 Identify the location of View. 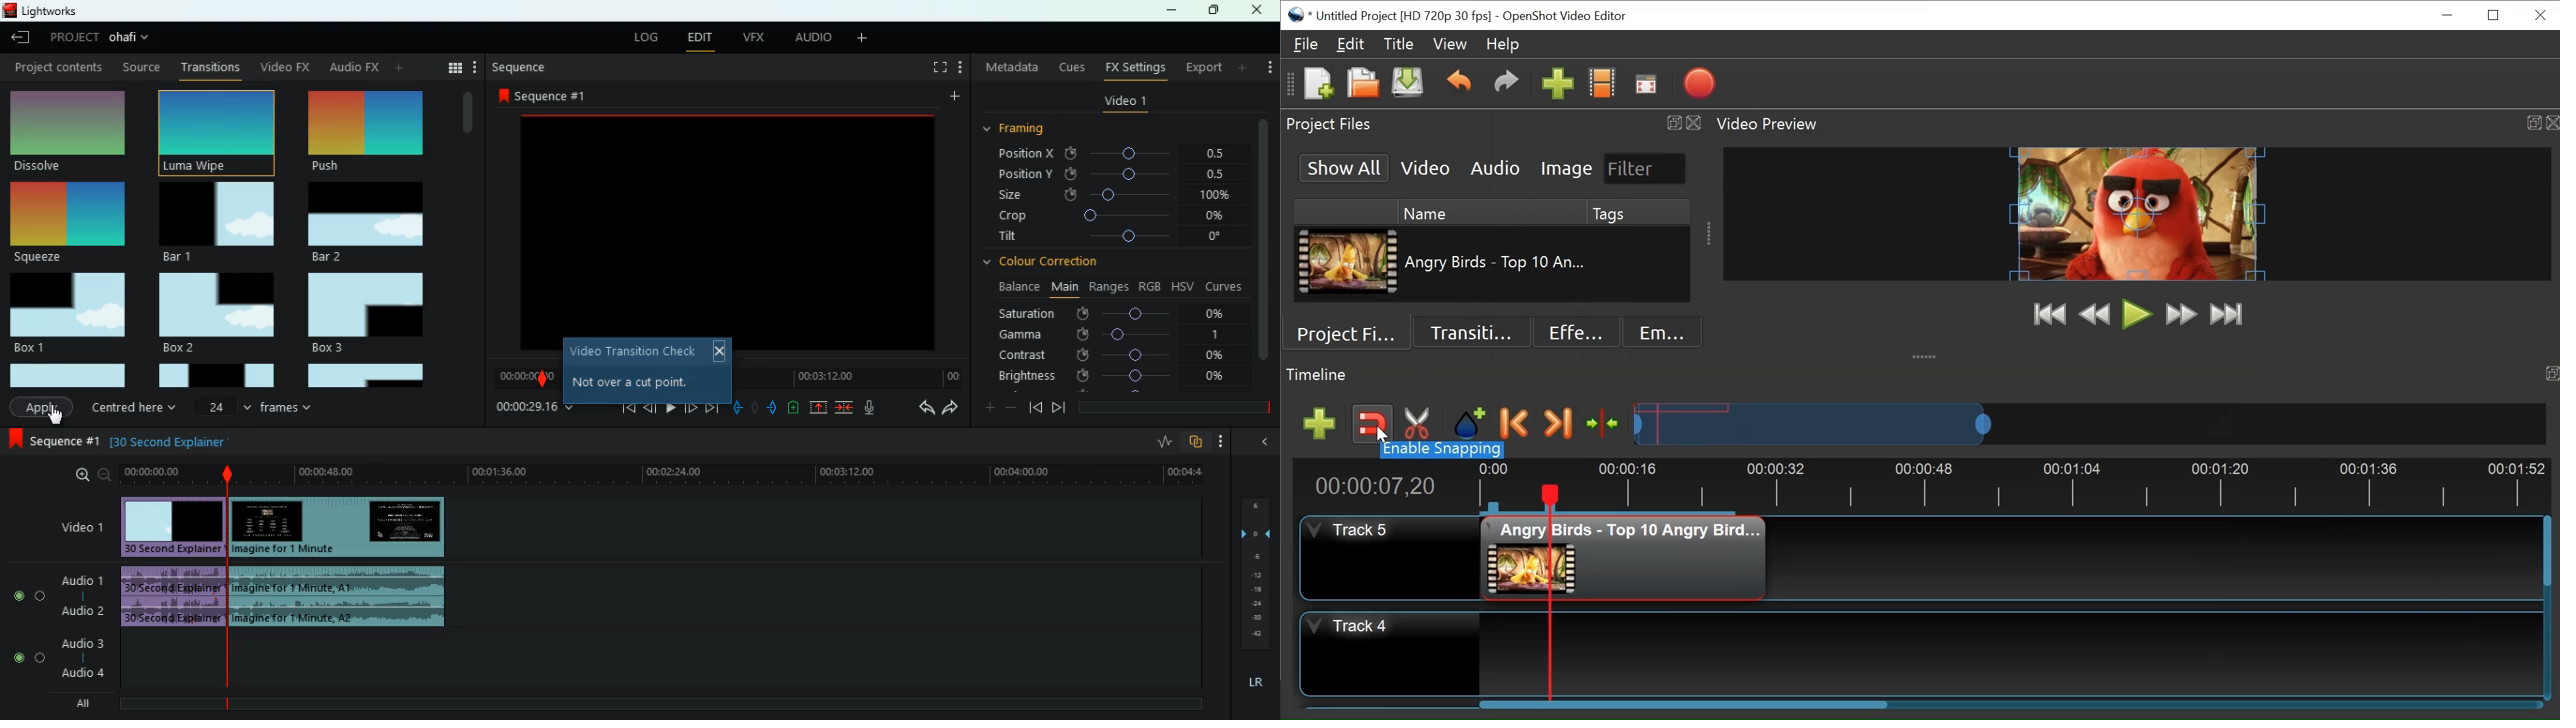
(1451, 43).